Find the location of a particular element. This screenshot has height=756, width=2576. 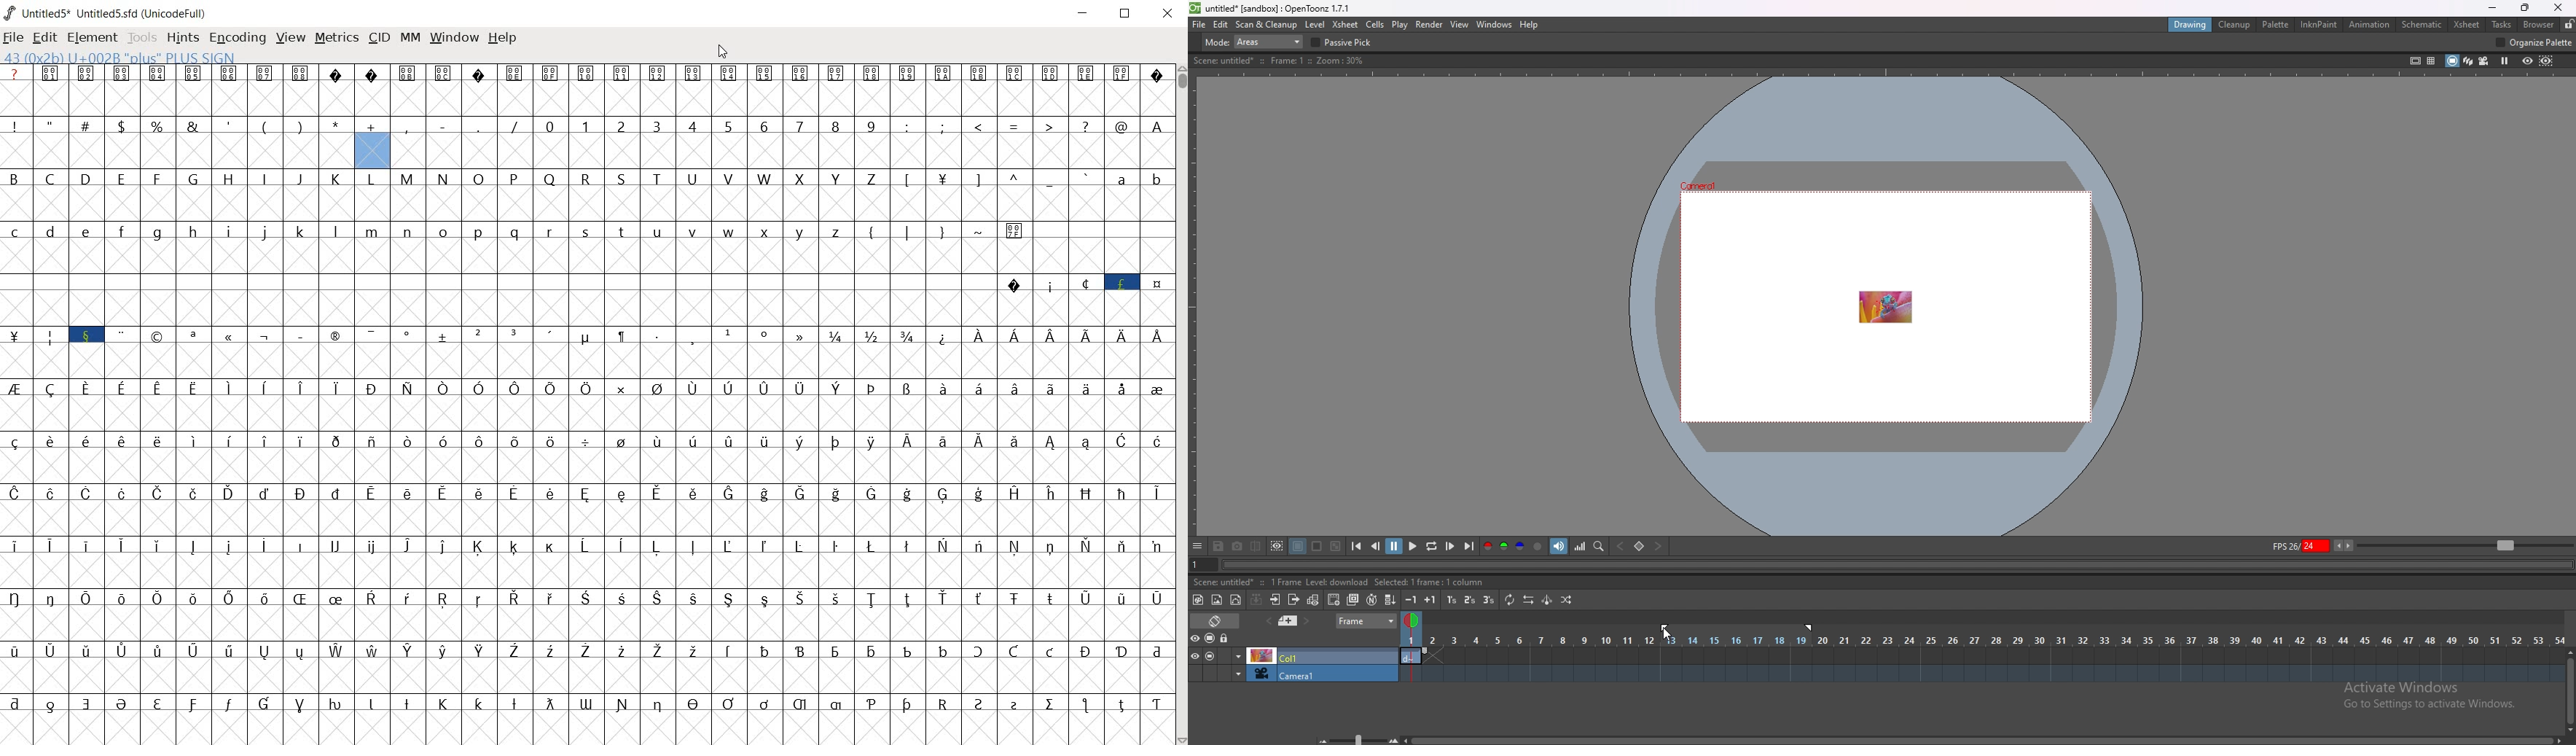

Latin extended characters is located at coordinates (1034, 405).